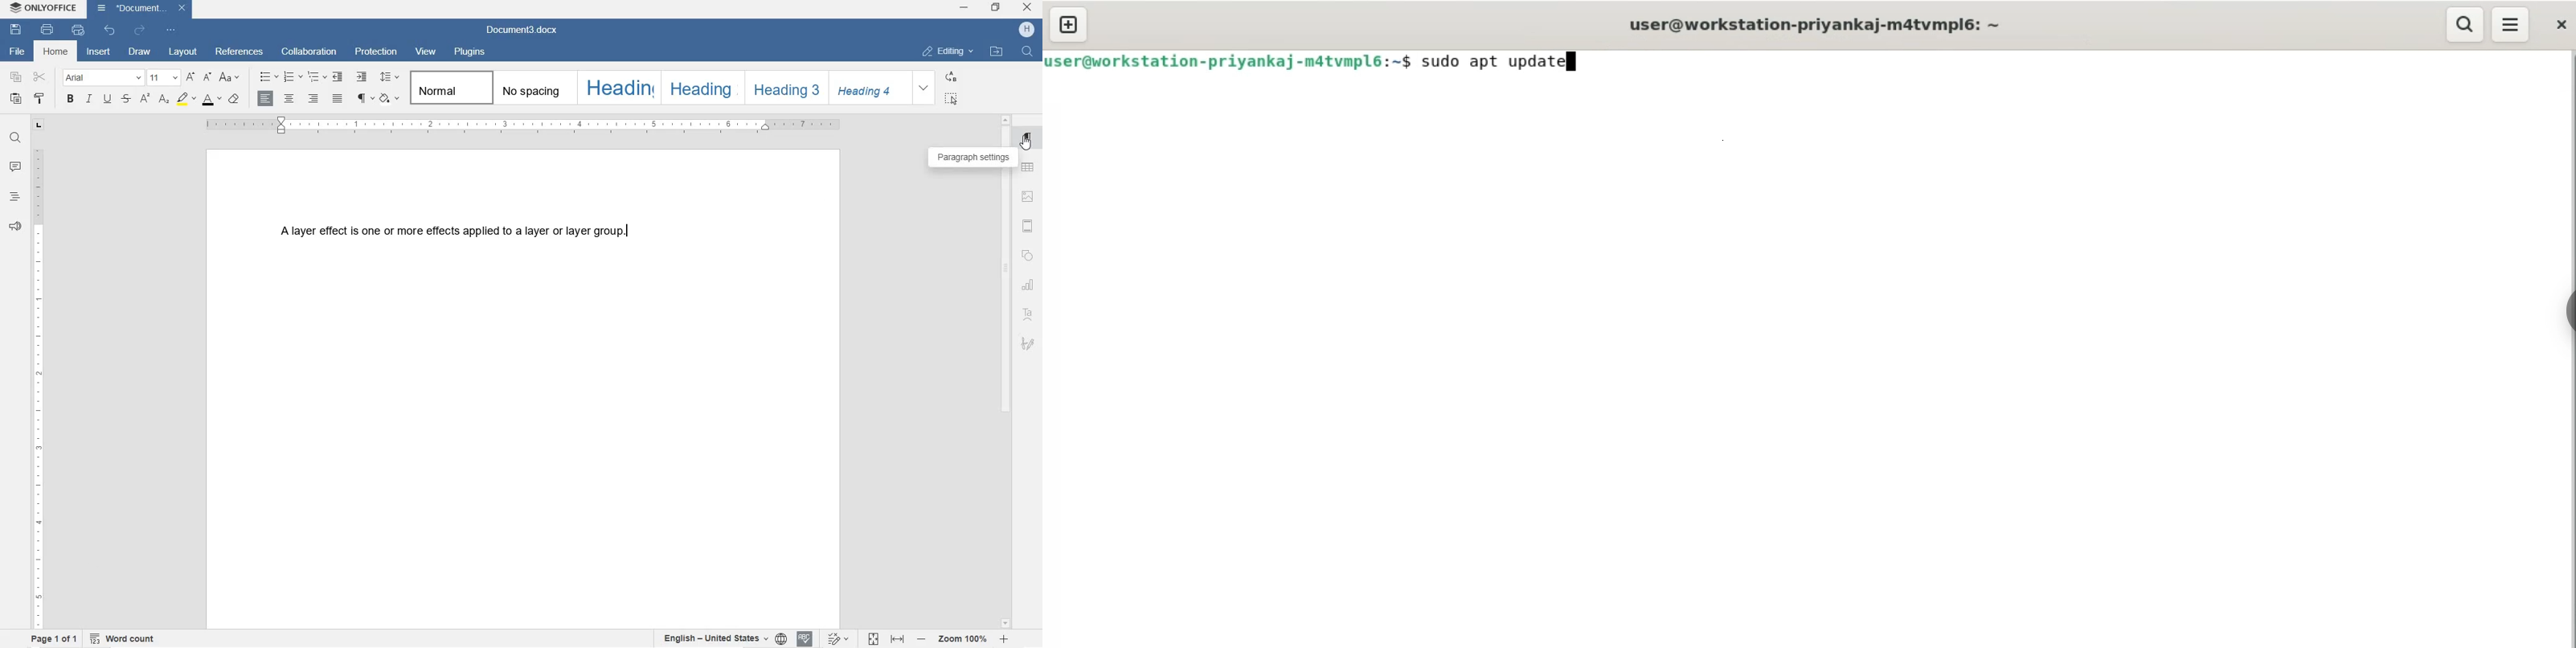 The height and width of the screenshot is (672, 2576). Describe the element at coordinates (58, 52) in the screenshot. I see `HOME` at that location.